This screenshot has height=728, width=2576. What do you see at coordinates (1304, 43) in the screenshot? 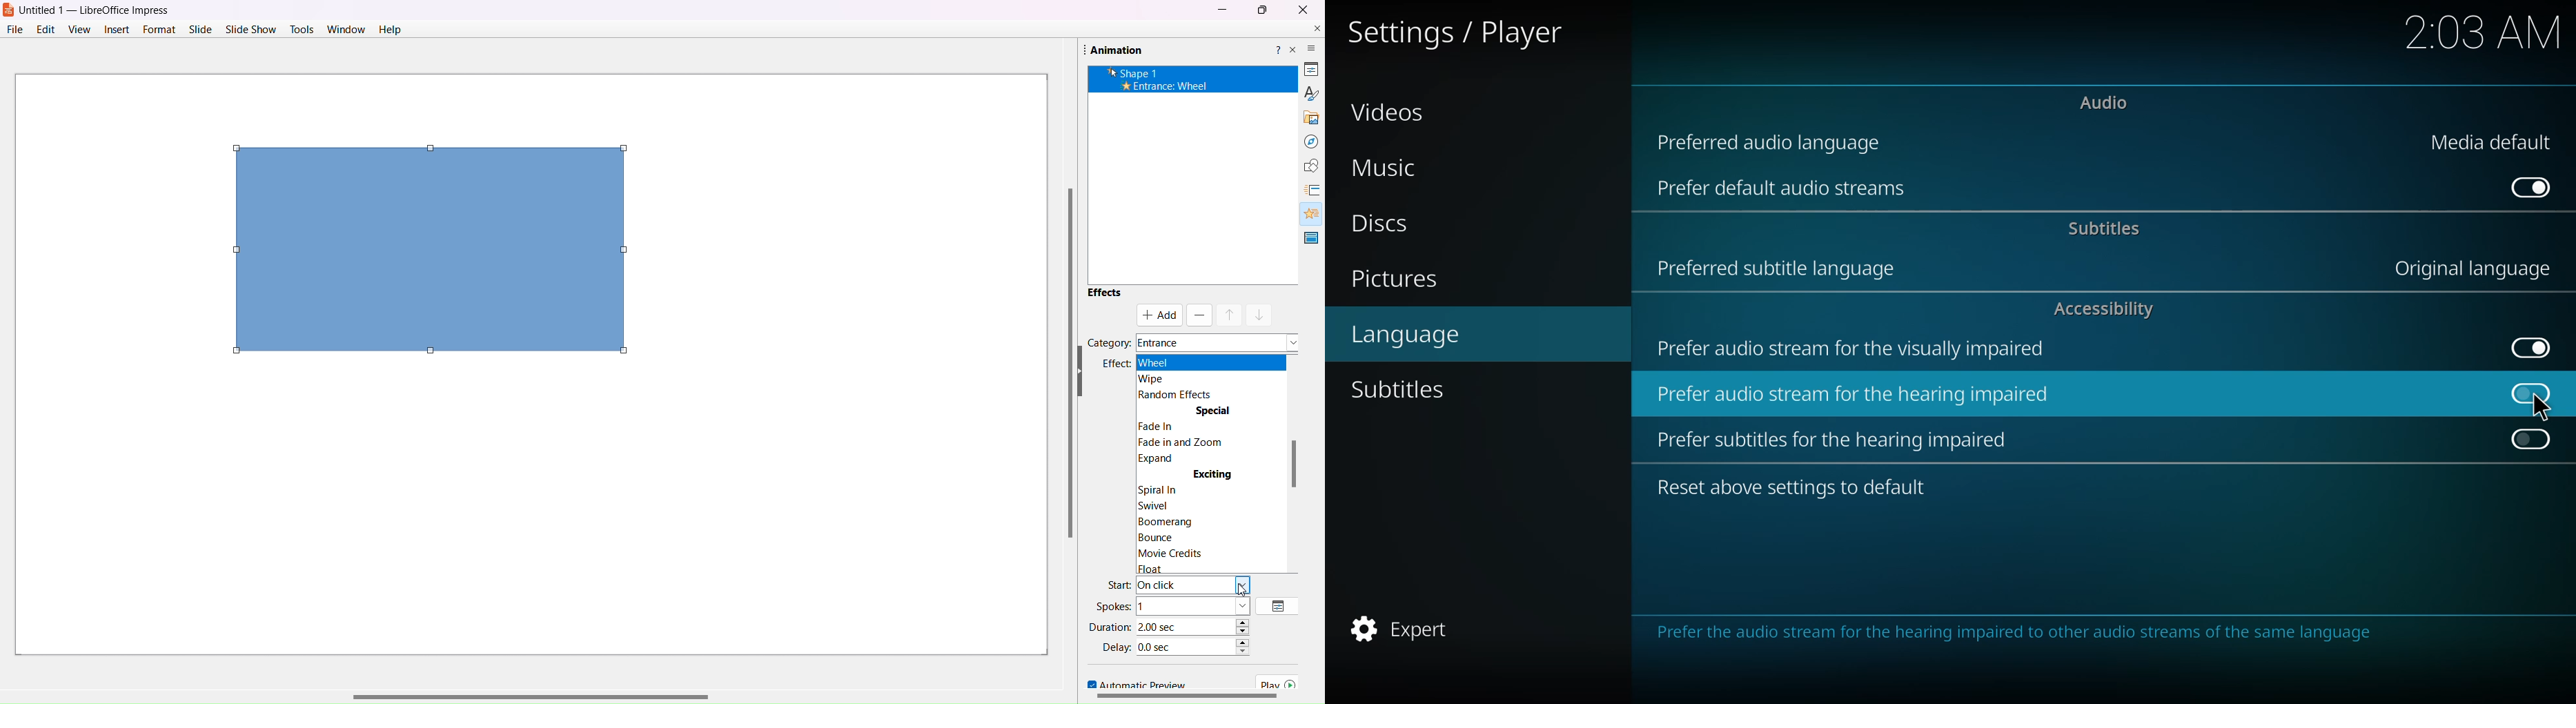
I see `Sidebar Settings` at bounding box center [1304, 43].